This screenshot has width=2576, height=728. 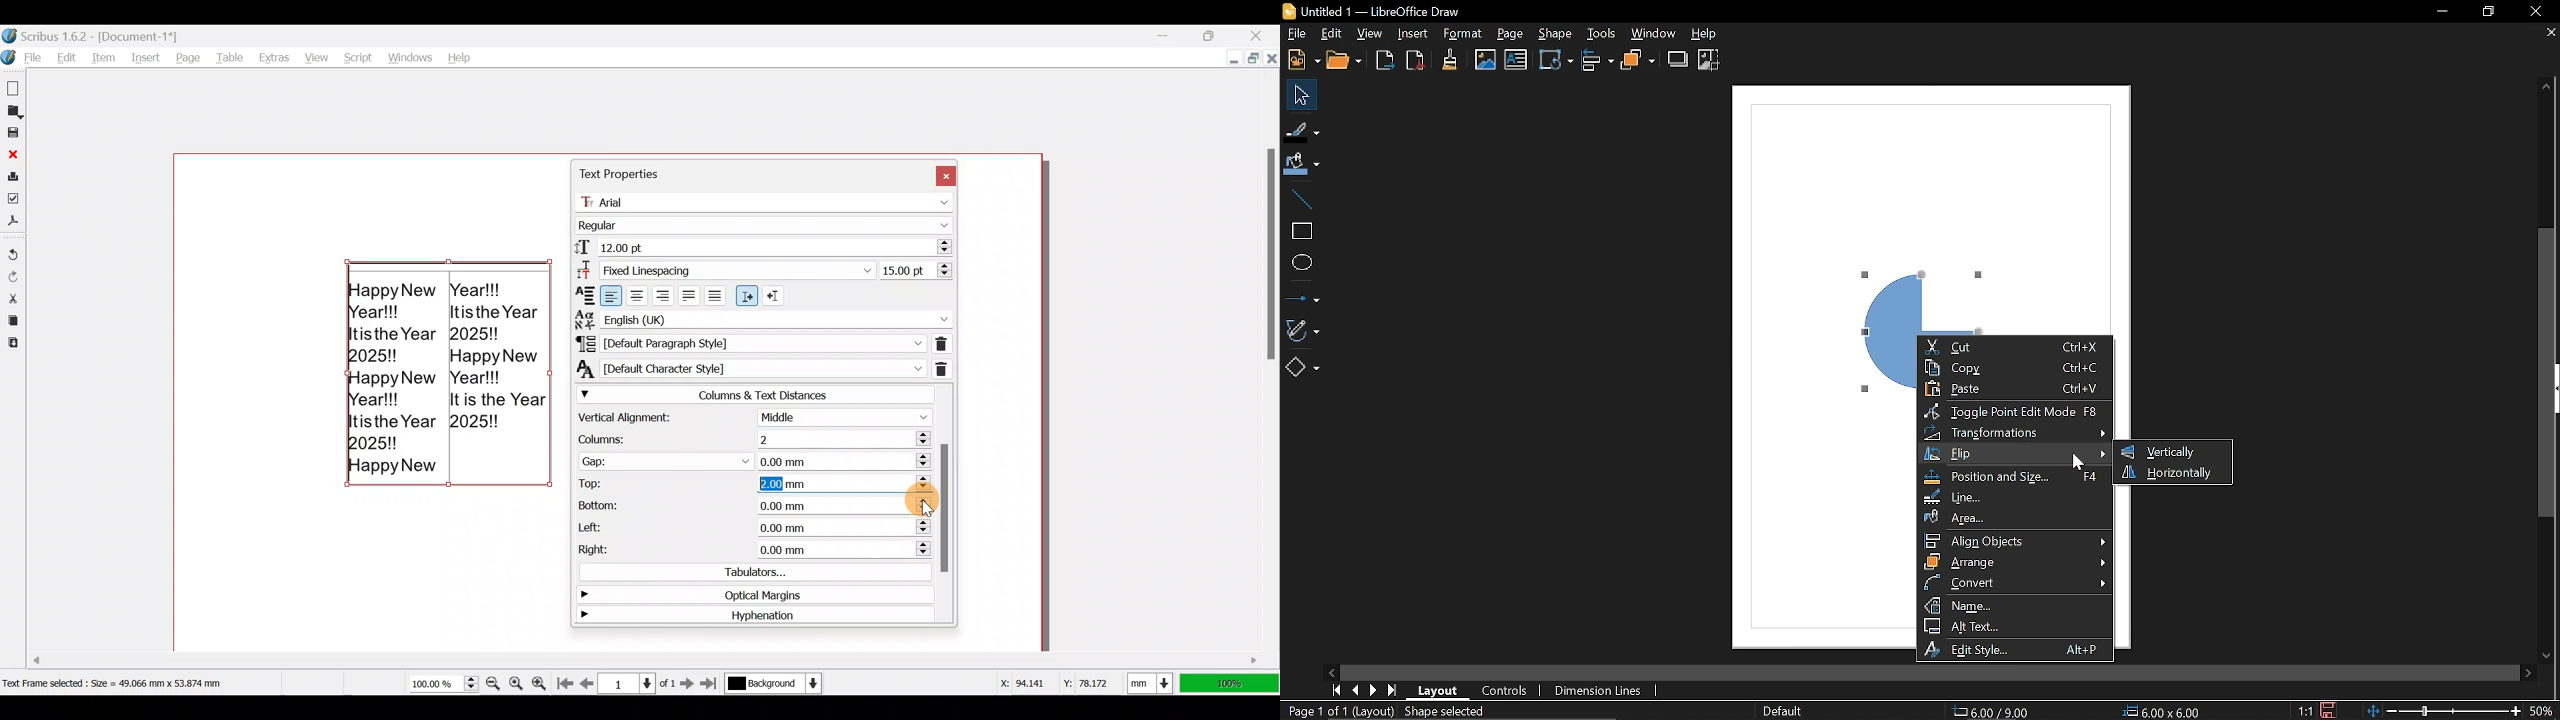 I want to click on Align text center, so click(x=639, y=294).